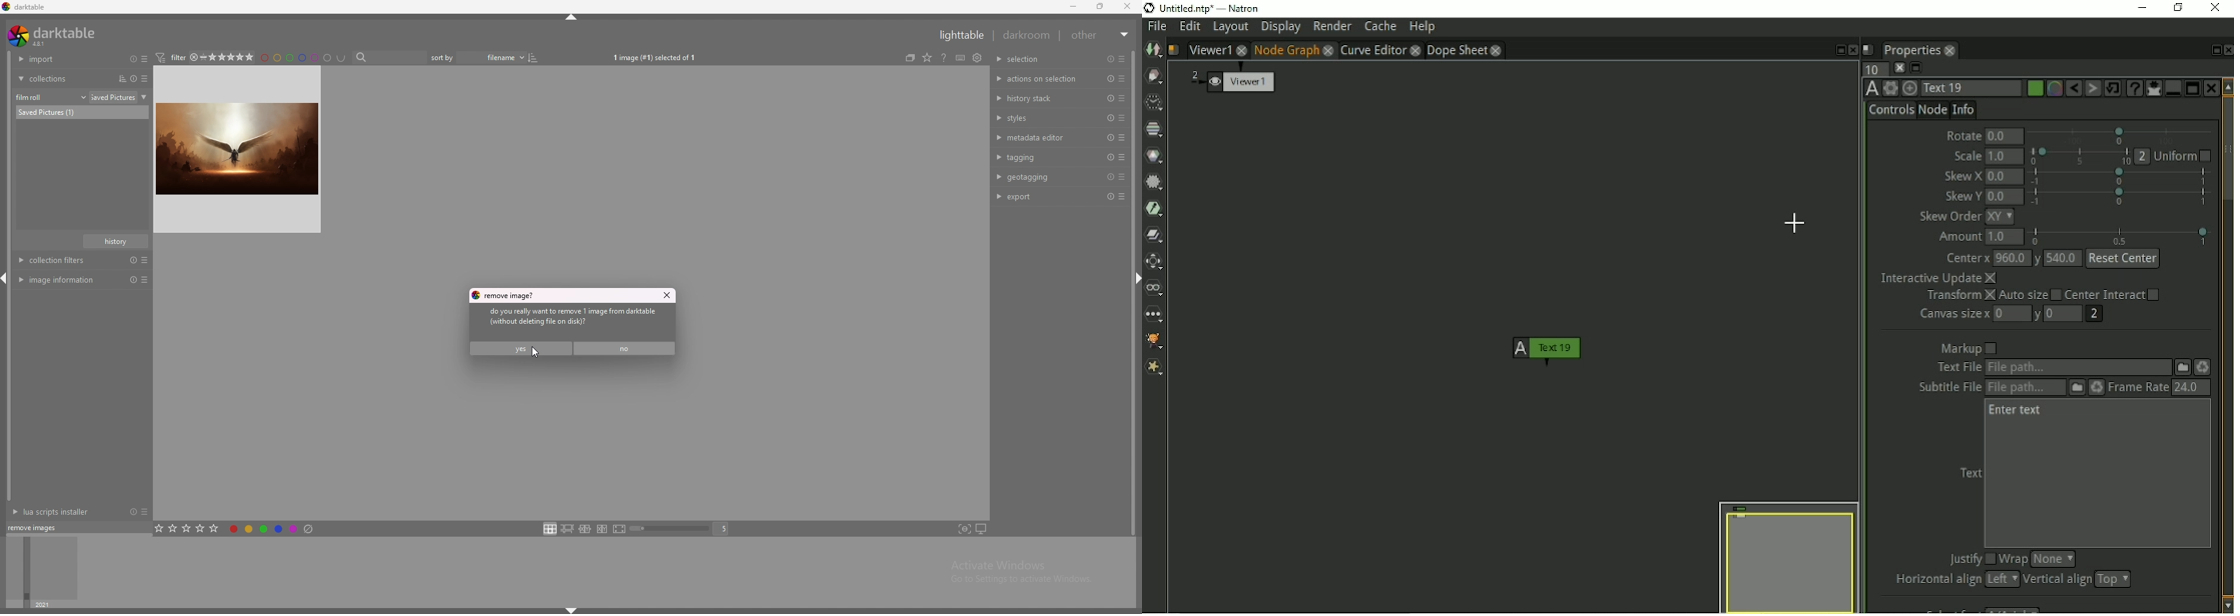 This screenshot has height=616, width=2240. I want to click on presets, so click(1120, 59).